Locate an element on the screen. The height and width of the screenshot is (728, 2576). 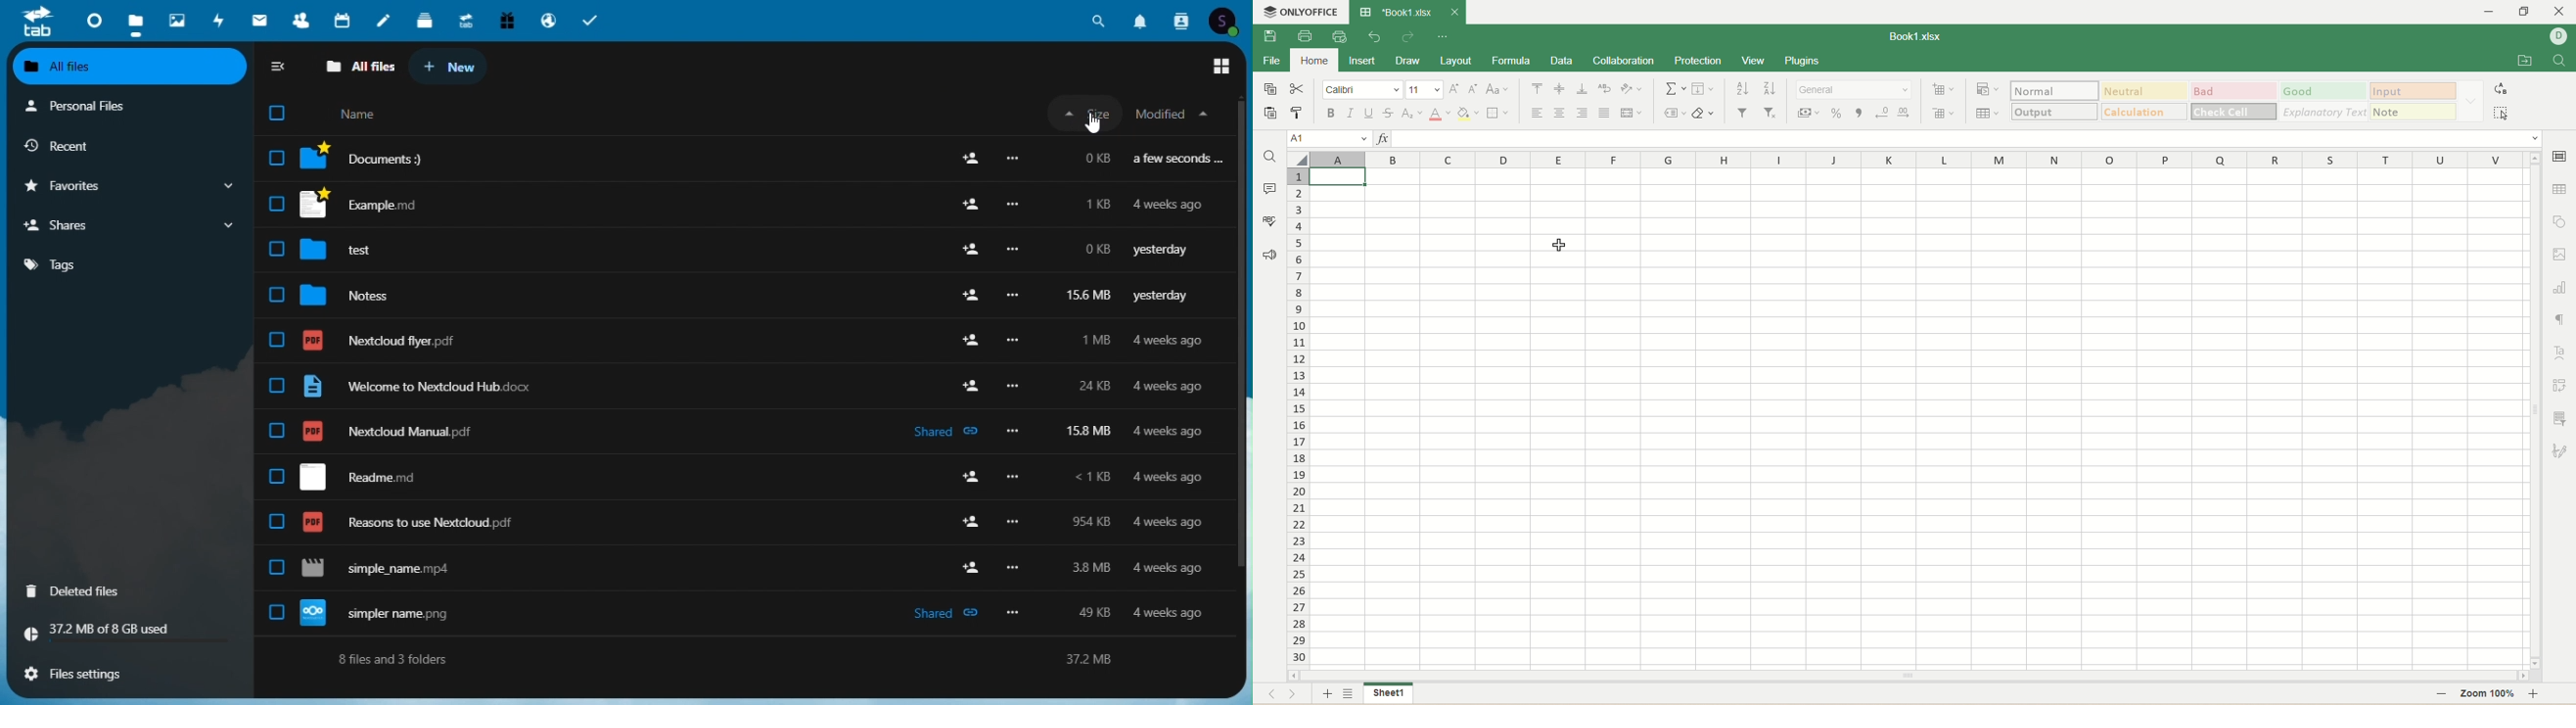
wrap text is located at coordinates (1604, 88).